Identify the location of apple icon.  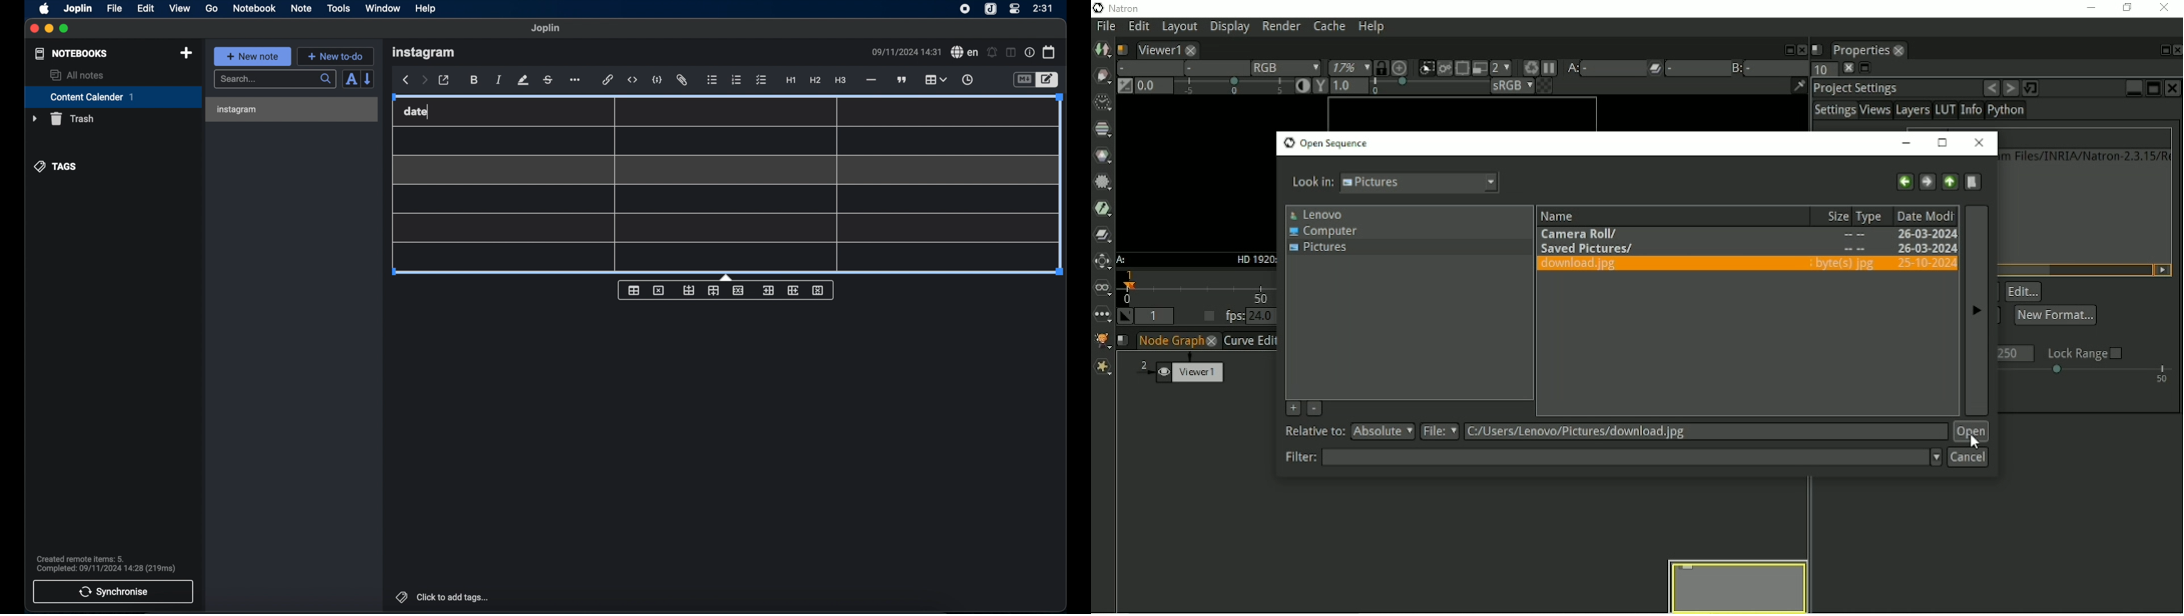
(45, 9).